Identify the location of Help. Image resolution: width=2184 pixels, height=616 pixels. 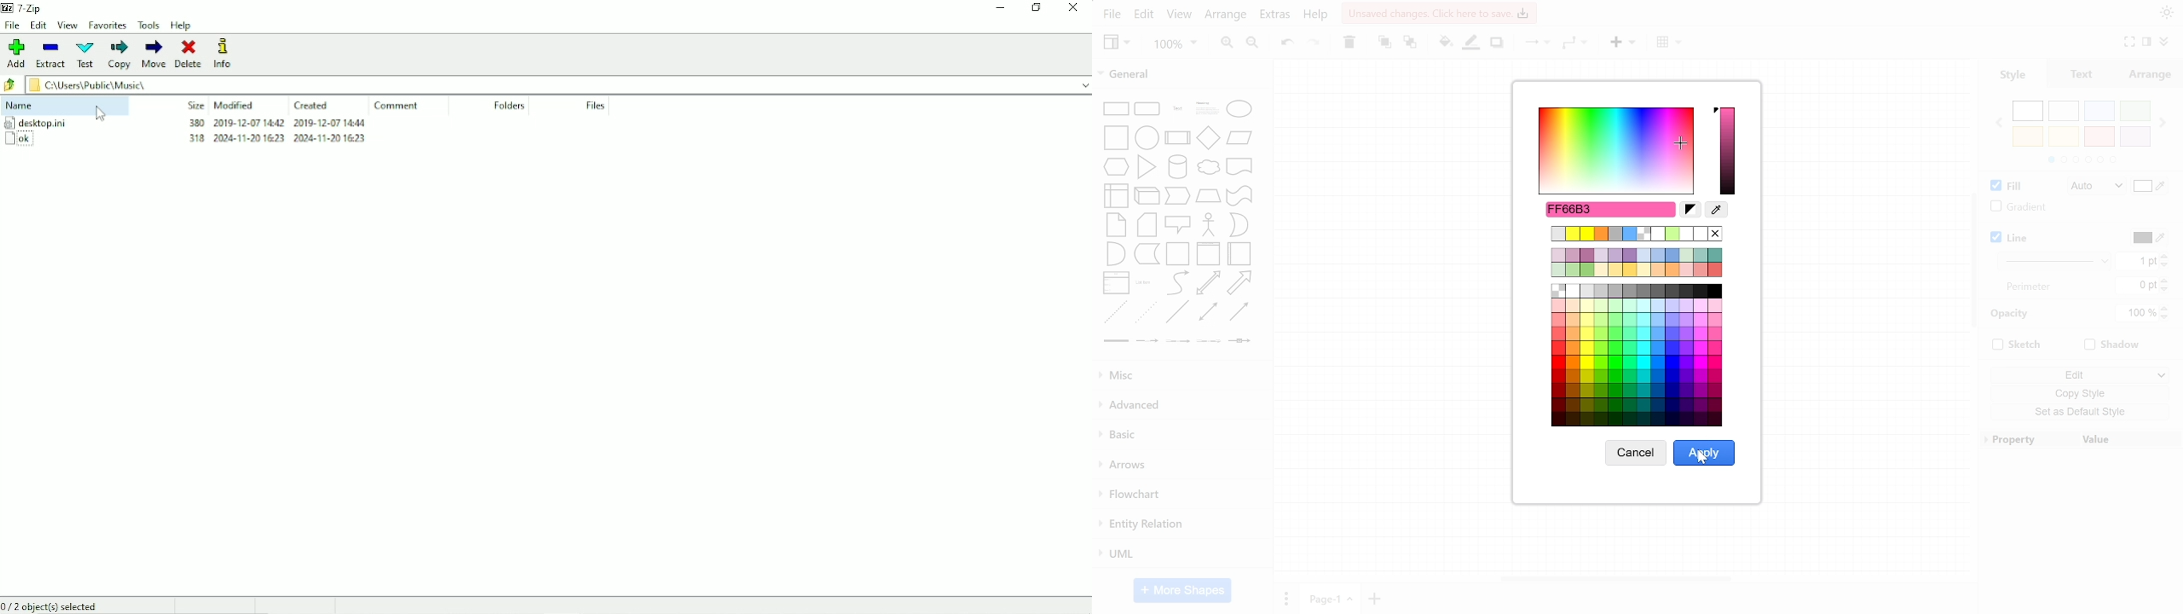
(181, 26).